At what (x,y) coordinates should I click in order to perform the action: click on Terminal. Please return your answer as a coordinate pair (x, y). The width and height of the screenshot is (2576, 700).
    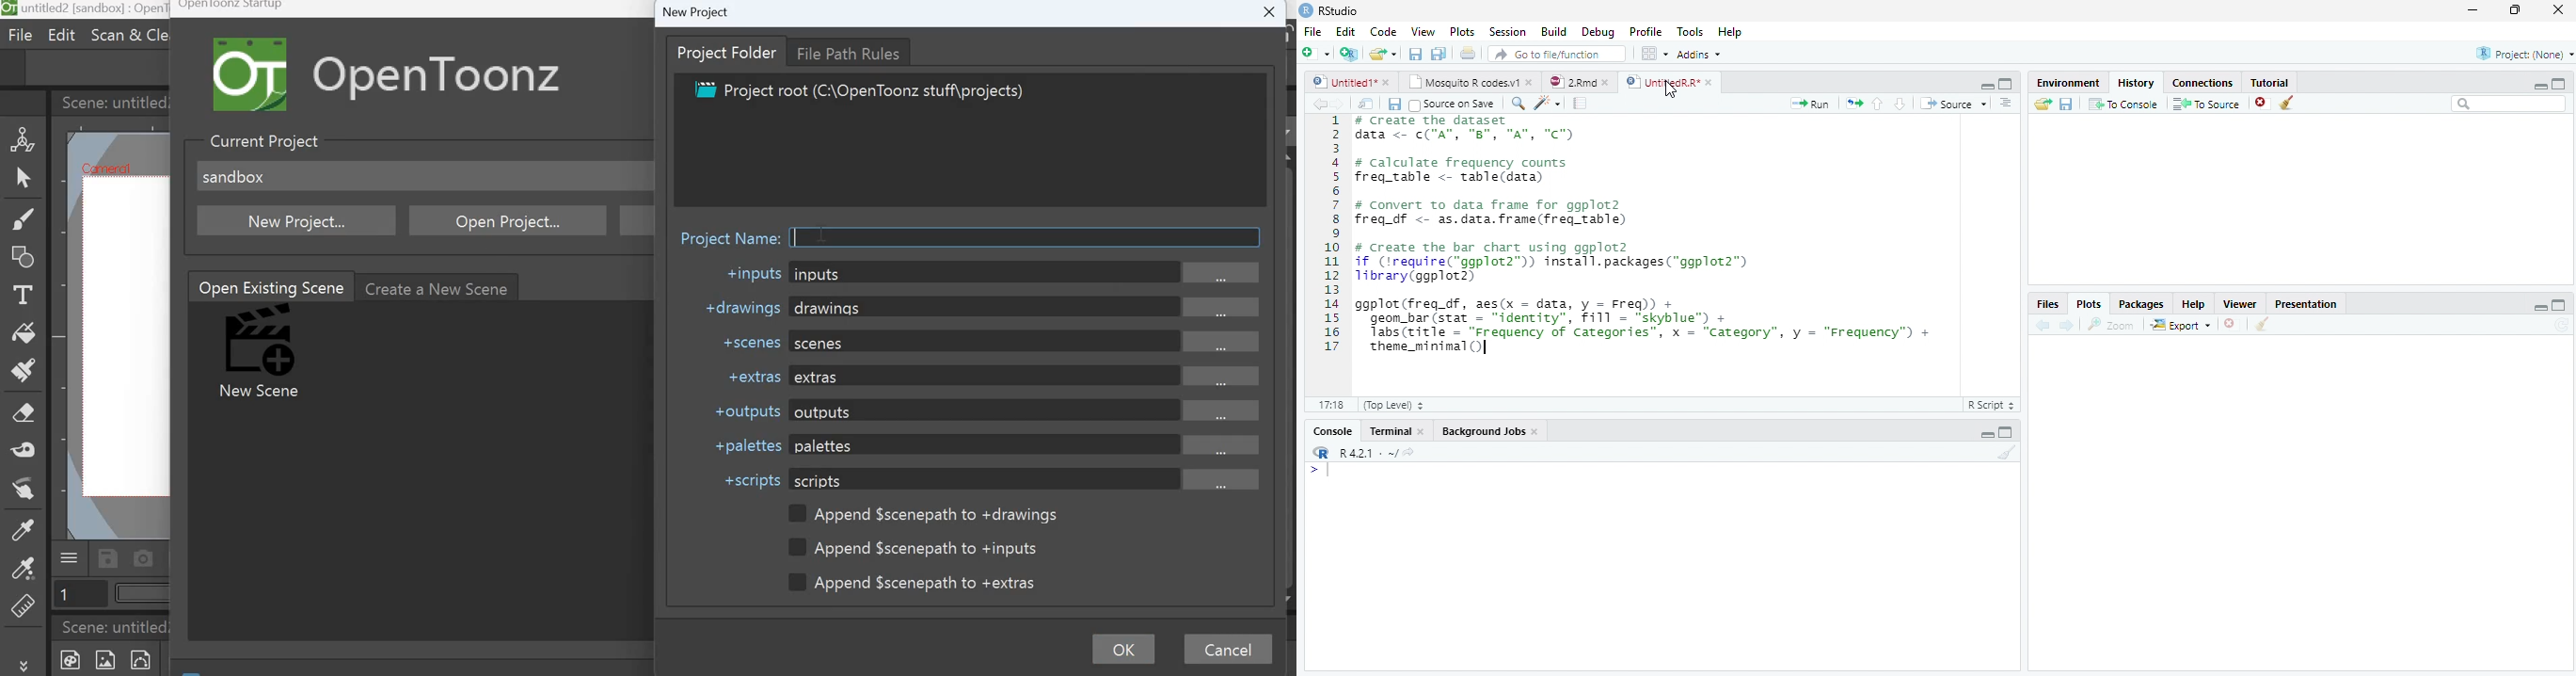
    Looking at the image, I should click on (1397, 430).